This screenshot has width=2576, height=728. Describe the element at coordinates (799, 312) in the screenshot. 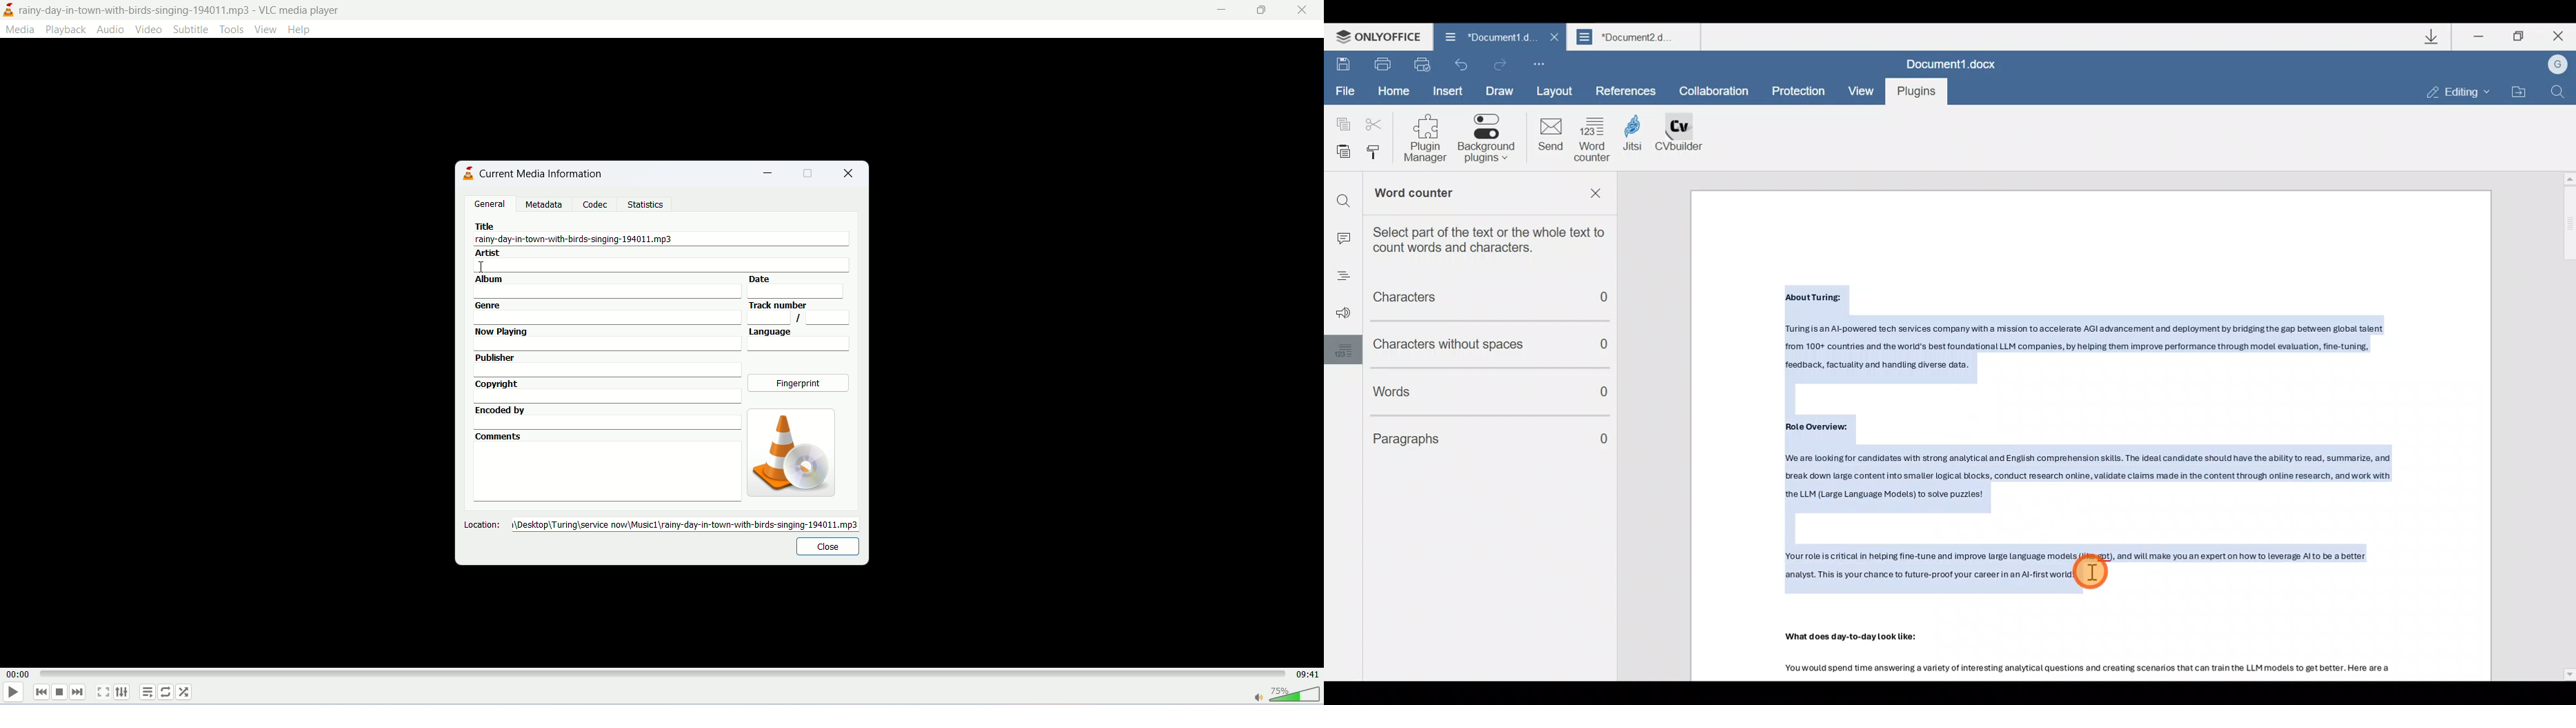

I see `track number` at that location.